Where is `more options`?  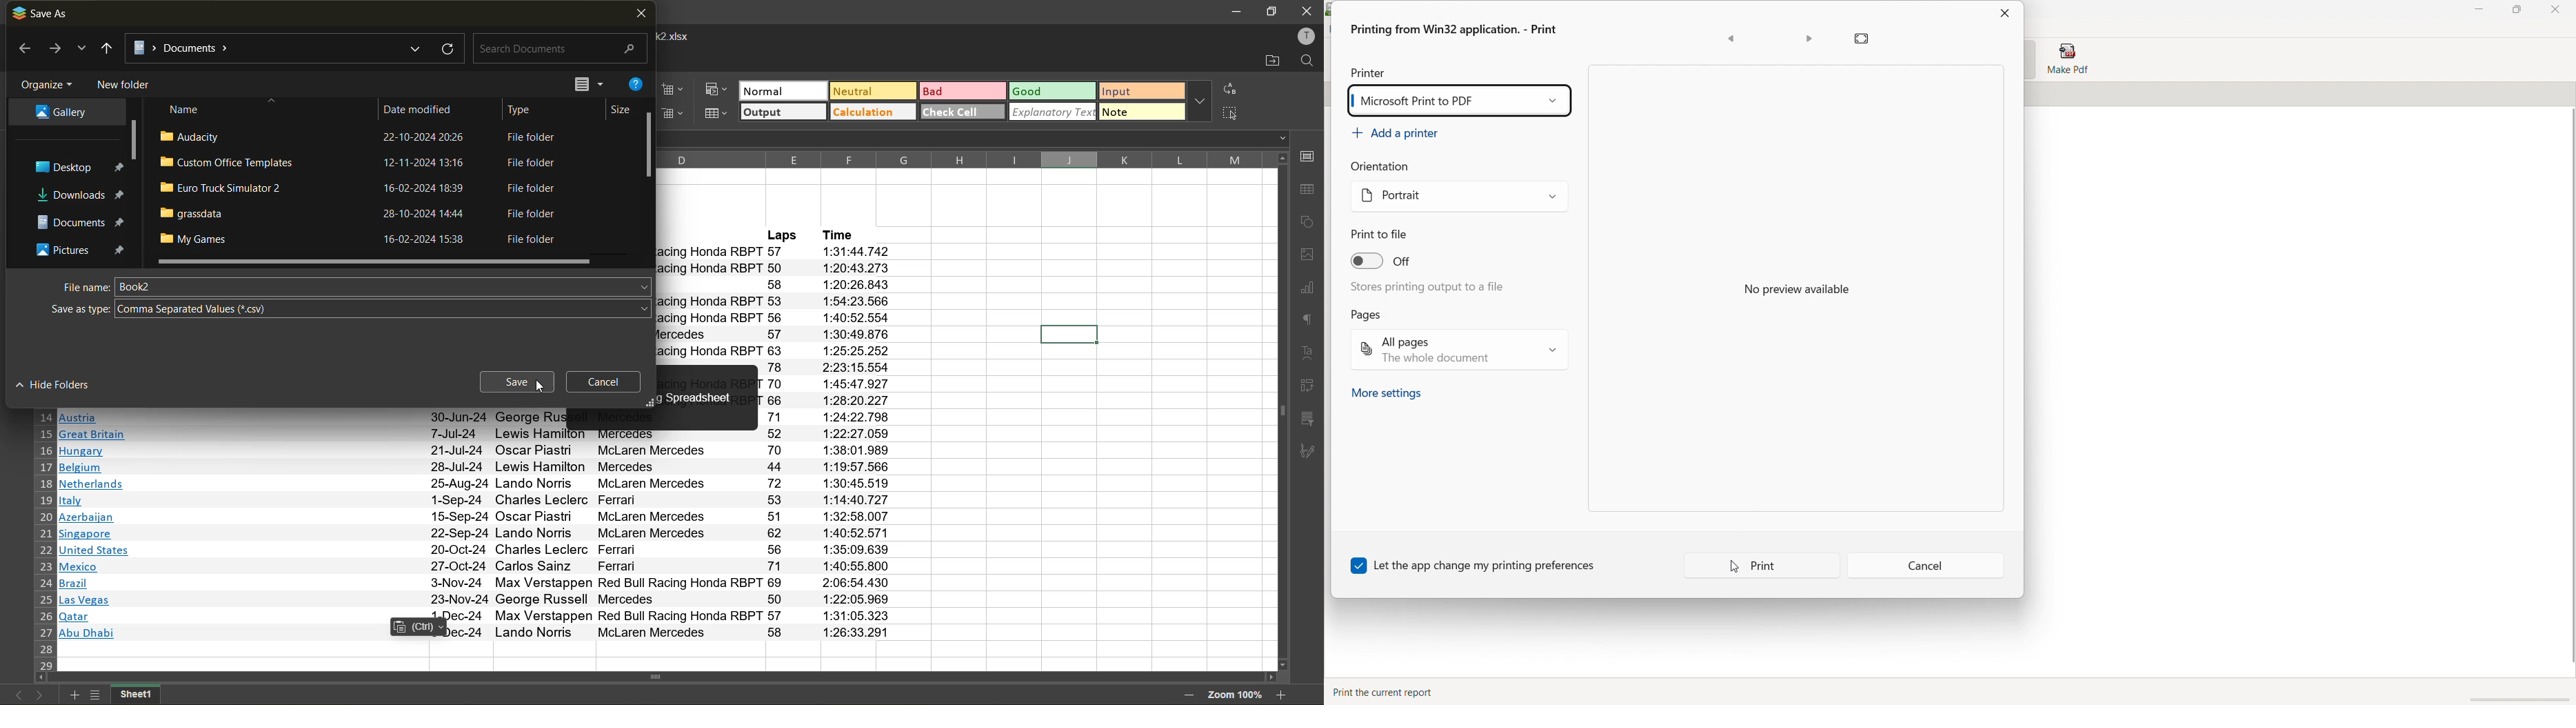 more options is located at coordinates (1200, 101).